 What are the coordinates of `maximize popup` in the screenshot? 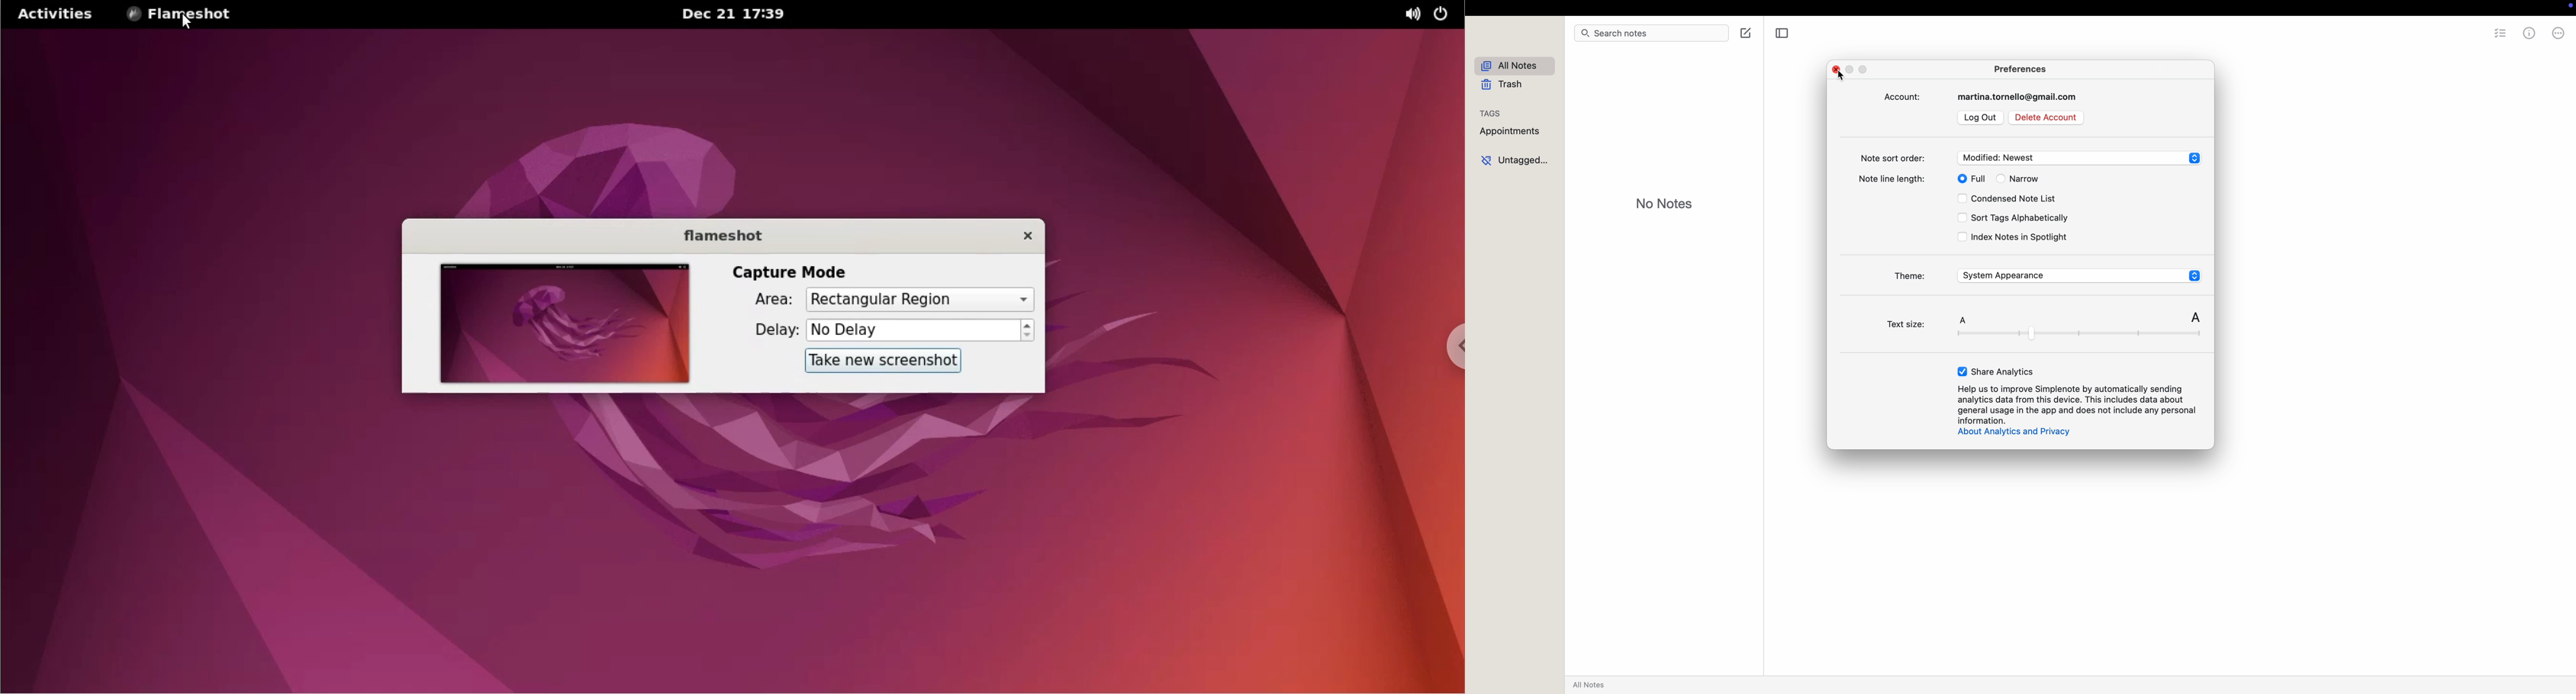 It's located at (1864, 69).